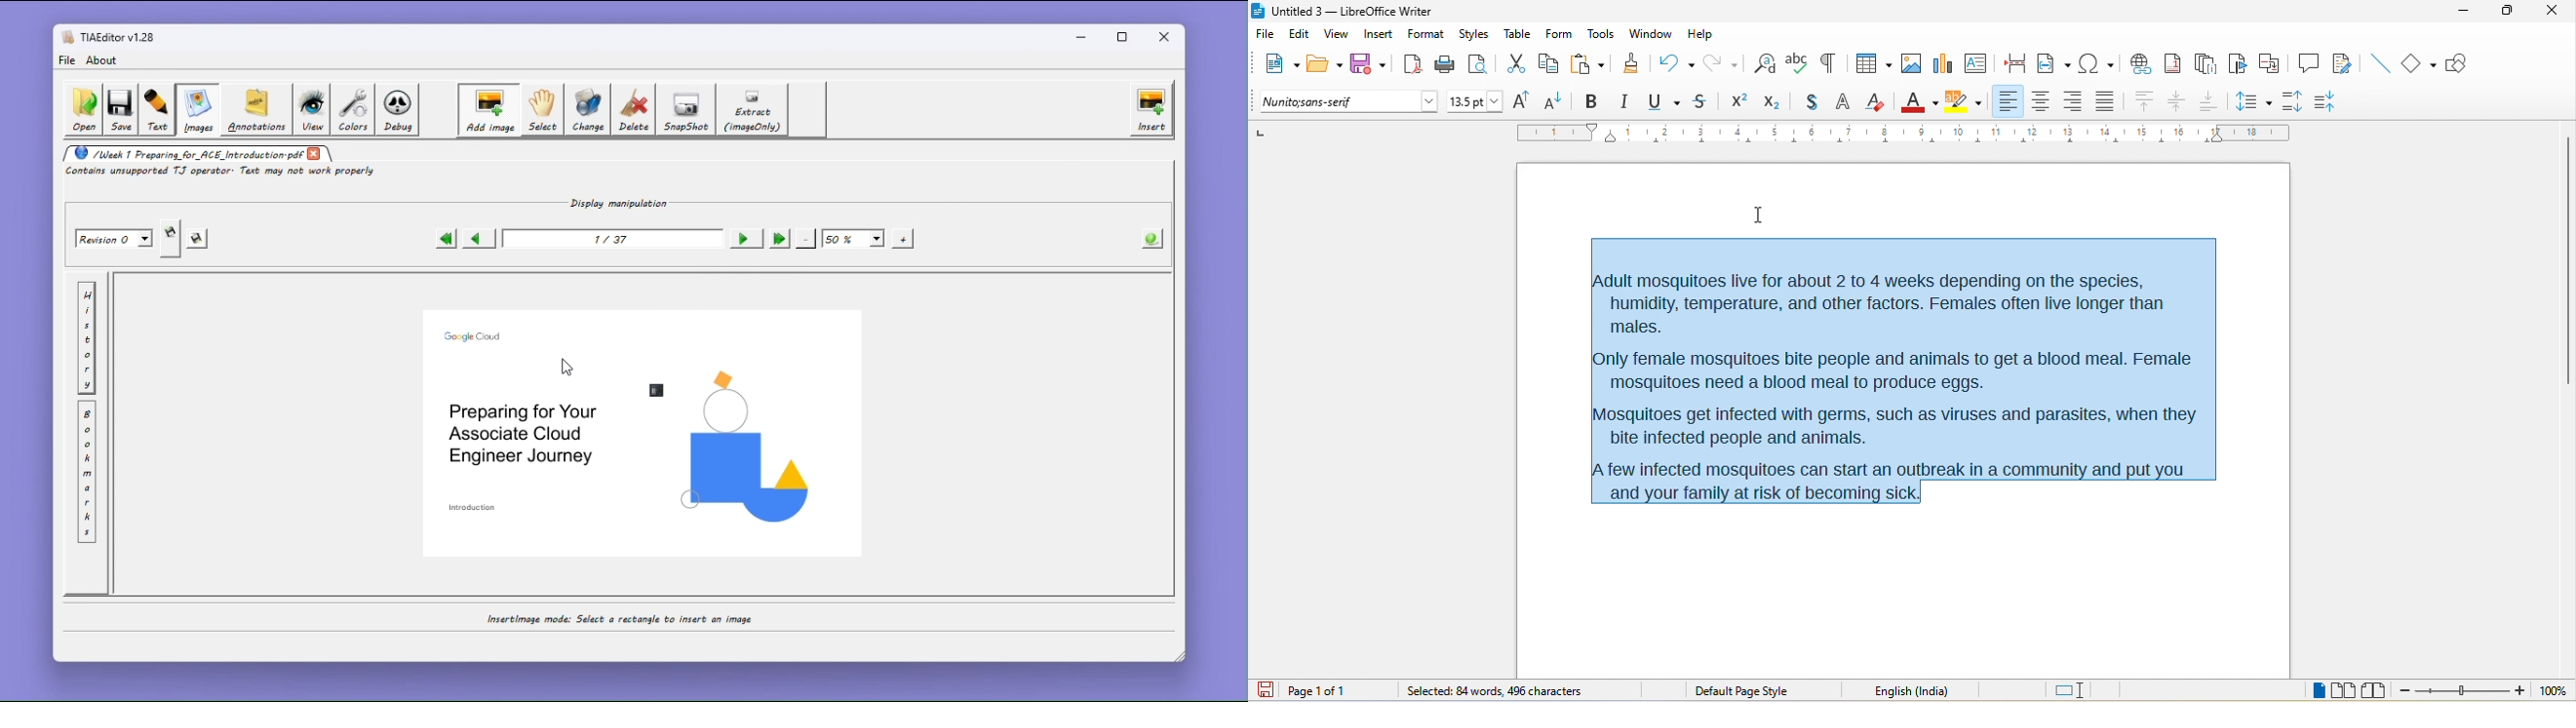 The height and width of the screenshot is (728, 2576). I want to click on table, so click(1518, 33).